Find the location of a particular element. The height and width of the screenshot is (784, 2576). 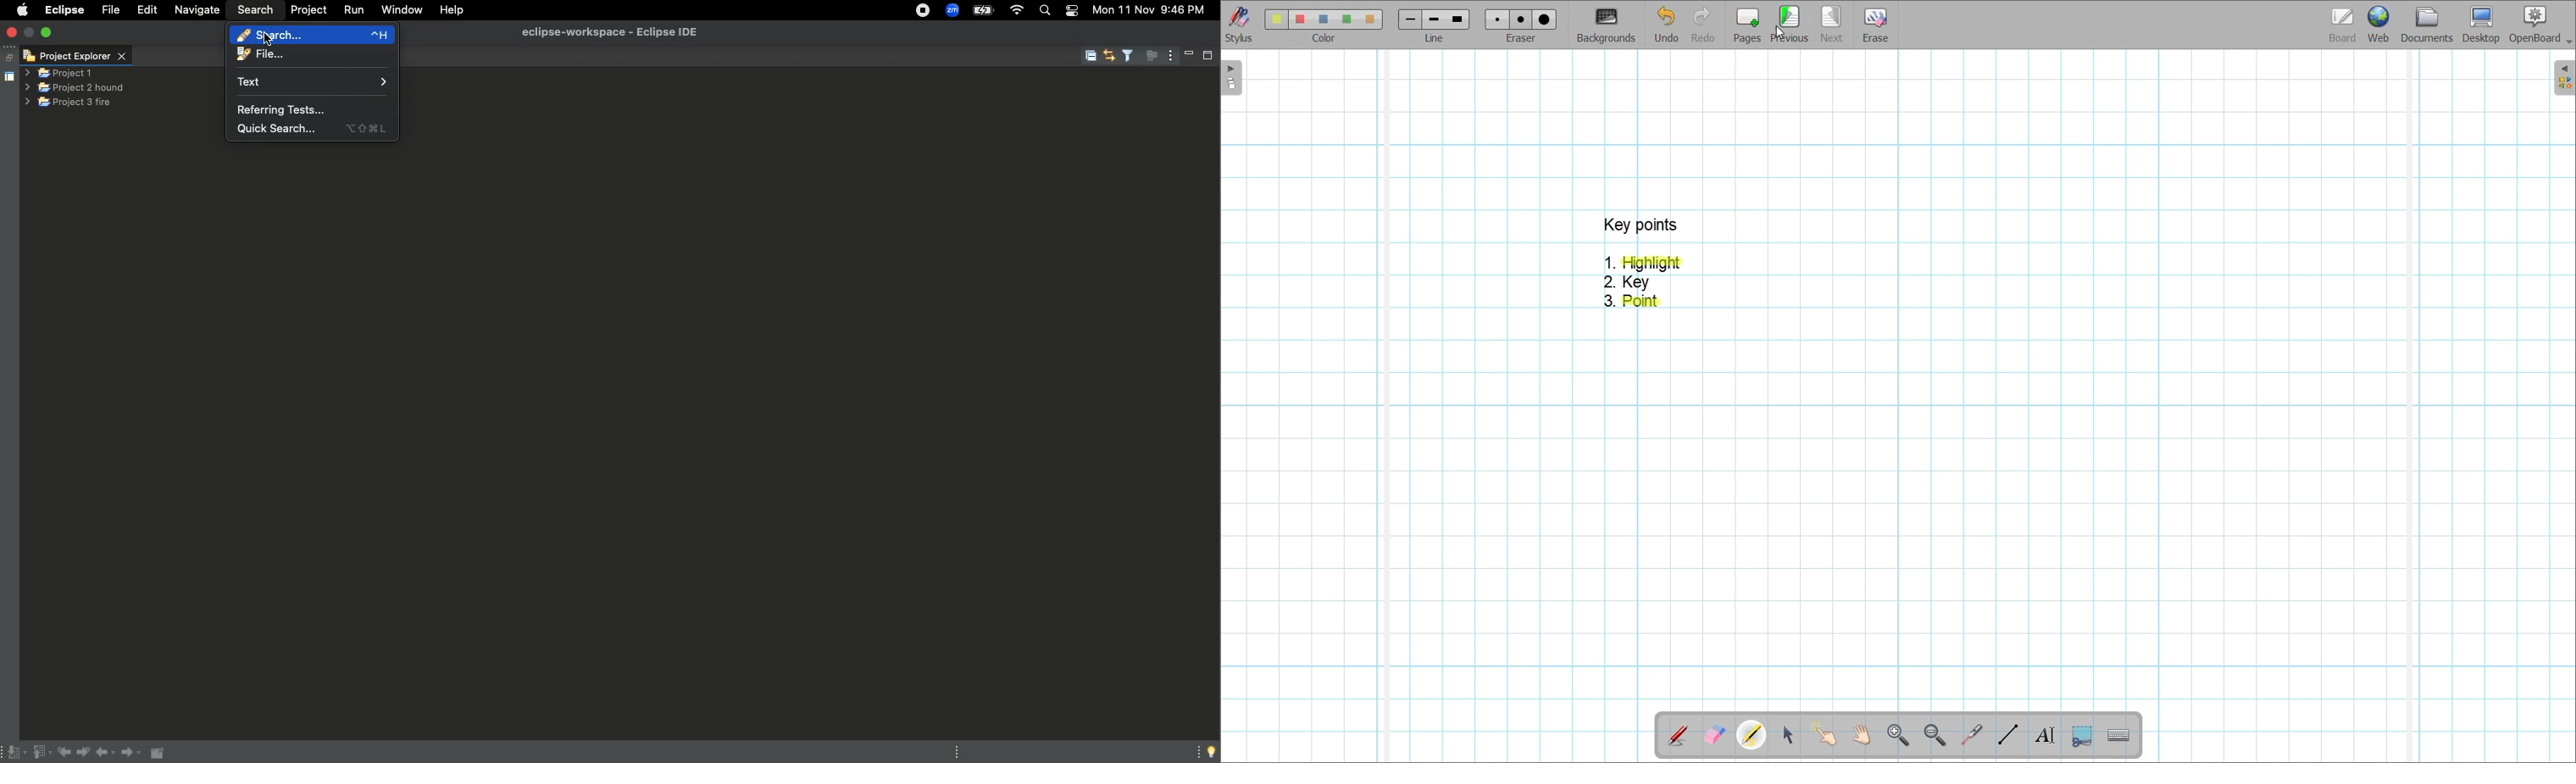

Line 1 is located at coordinates (1409, 19).